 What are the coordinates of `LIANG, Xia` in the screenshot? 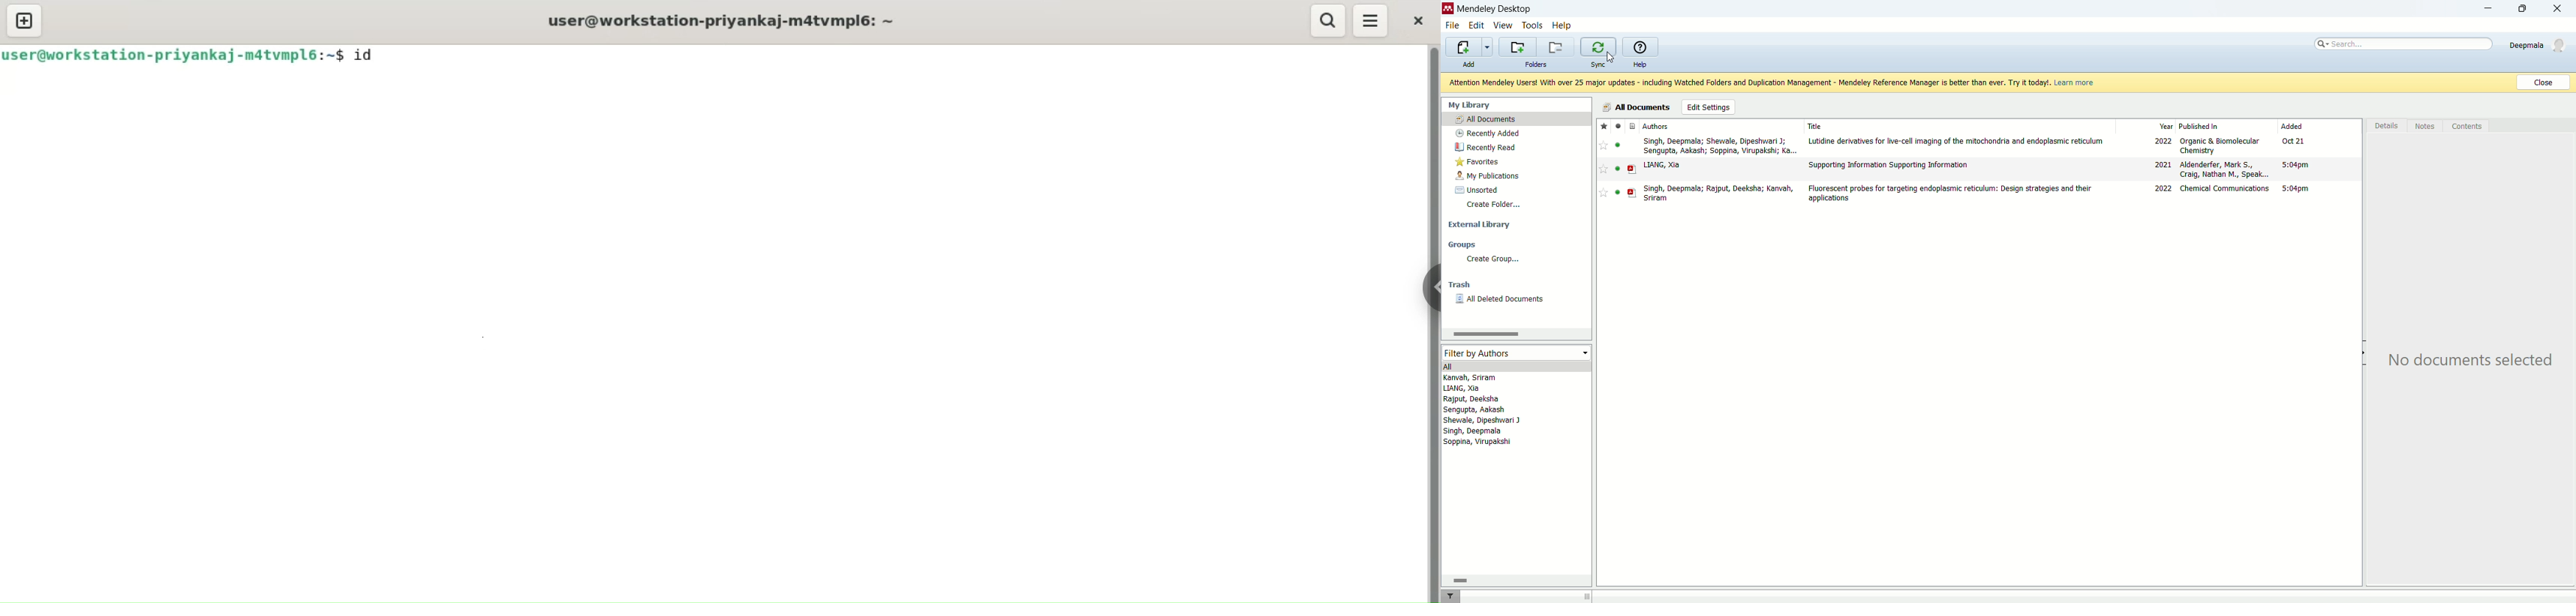 It's located at (1466, 388).